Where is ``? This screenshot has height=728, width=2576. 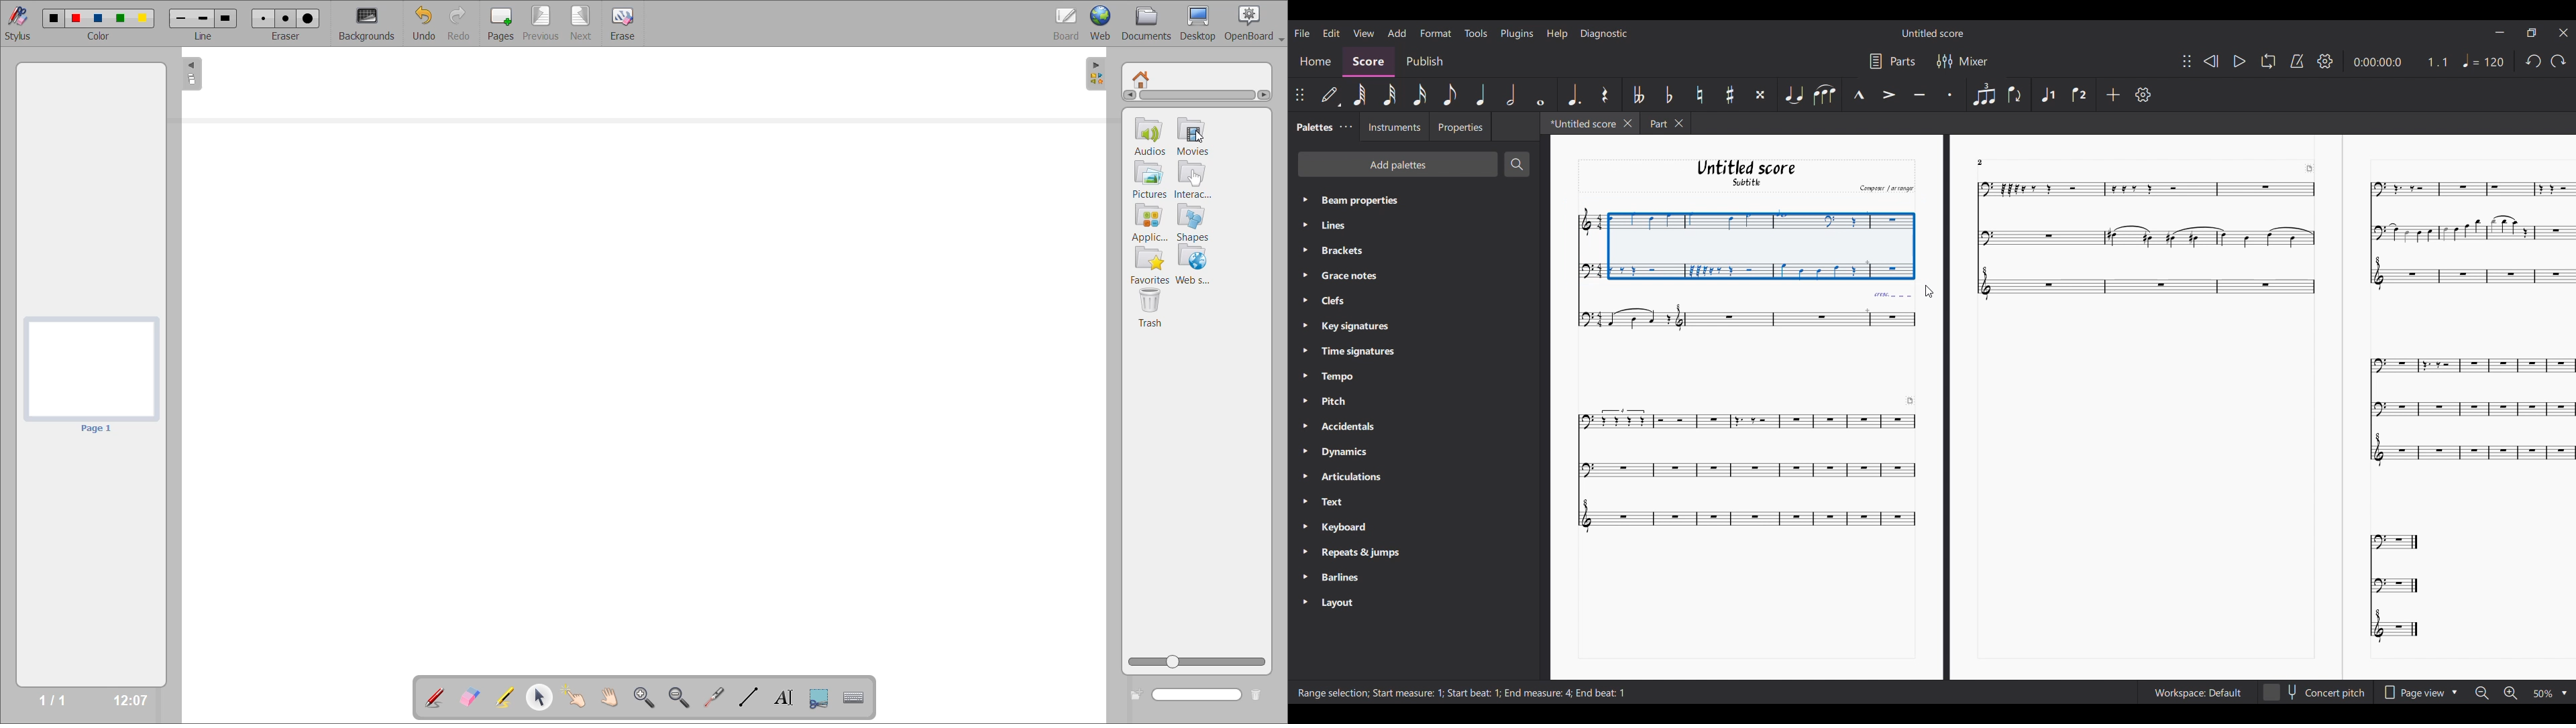
 is located at coordinates (1304, 578).